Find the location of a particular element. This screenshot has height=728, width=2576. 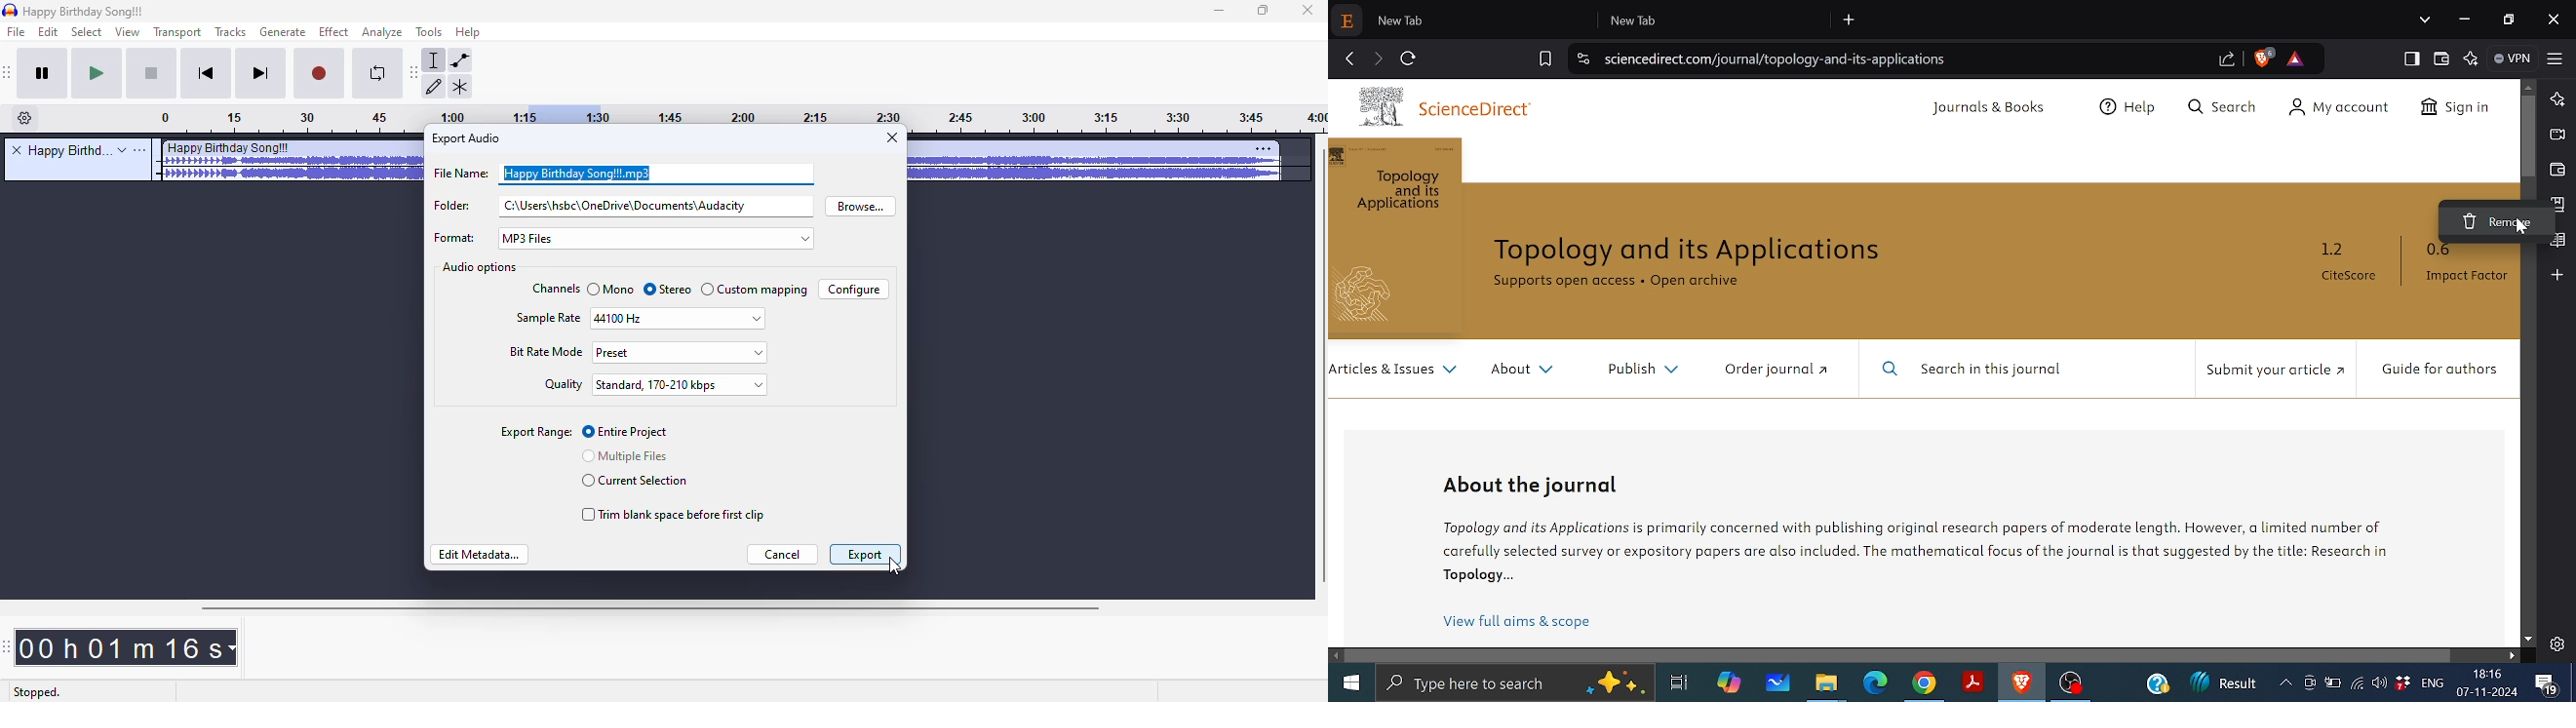

sample rate is located at coordinates (548, 317).